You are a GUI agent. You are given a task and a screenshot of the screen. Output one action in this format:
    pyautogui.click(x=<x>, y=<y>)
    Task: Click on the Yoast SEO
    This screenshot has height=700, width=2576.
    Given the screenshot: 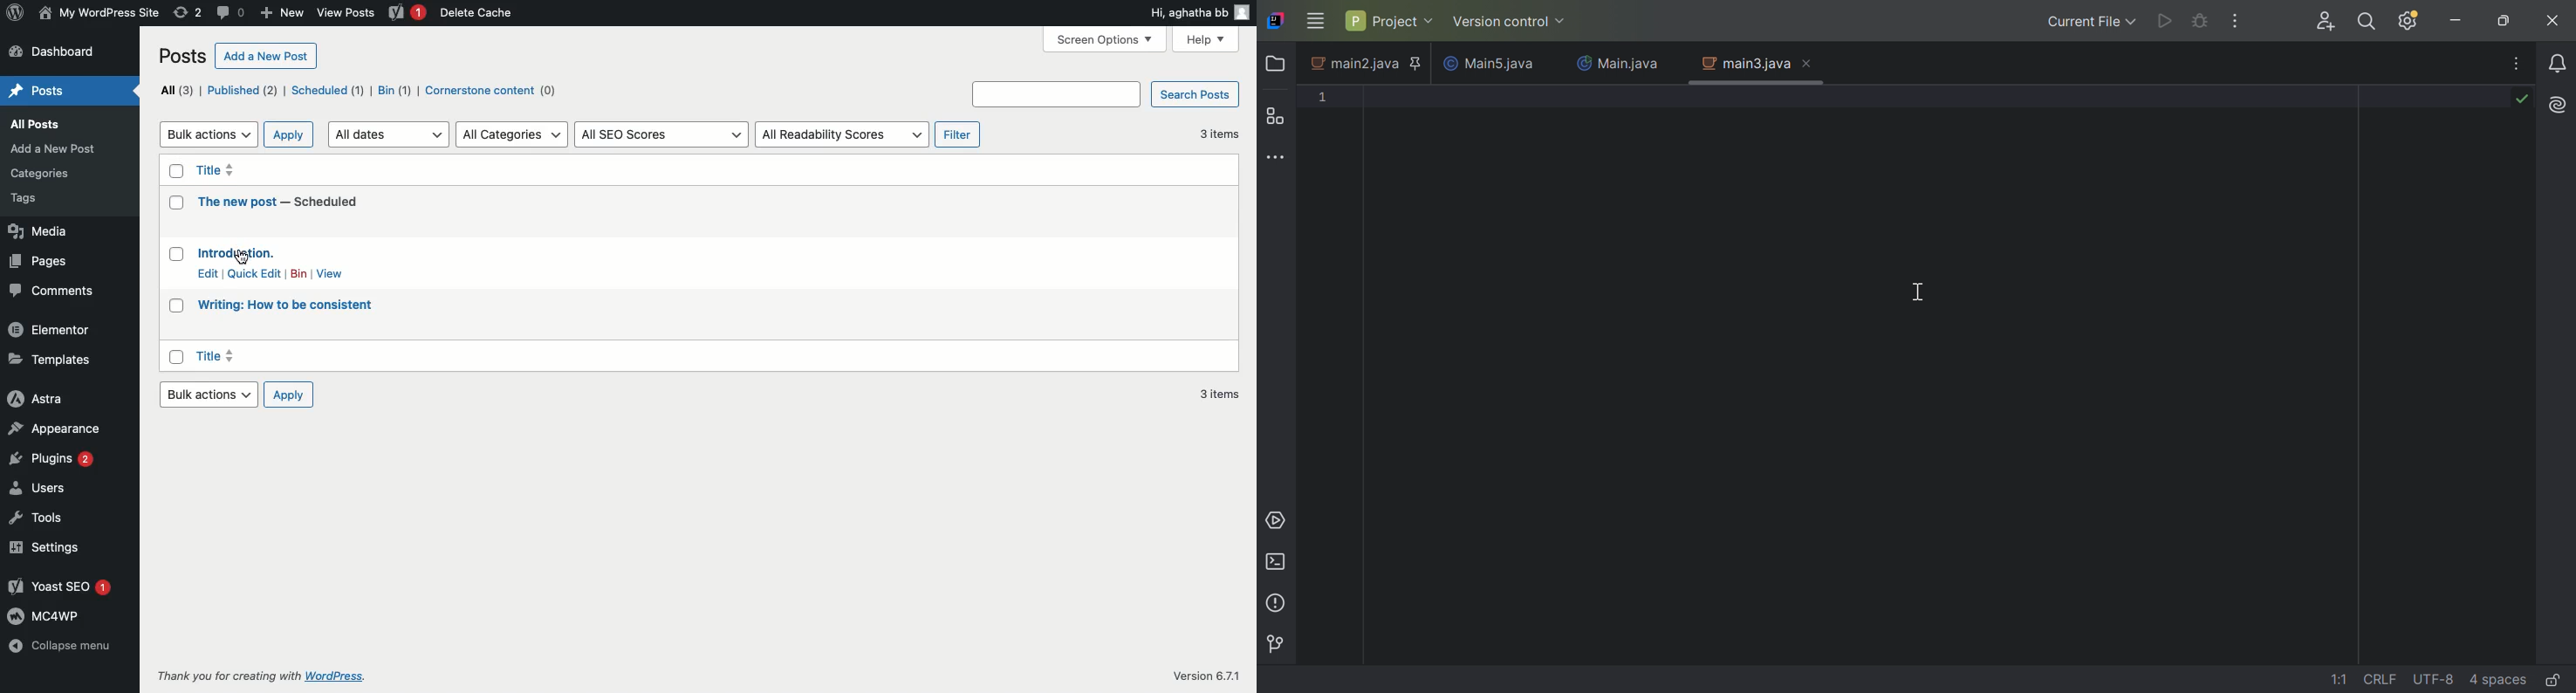 What is the action you would take?
    pyautogui.click(x=58, y=586)
    